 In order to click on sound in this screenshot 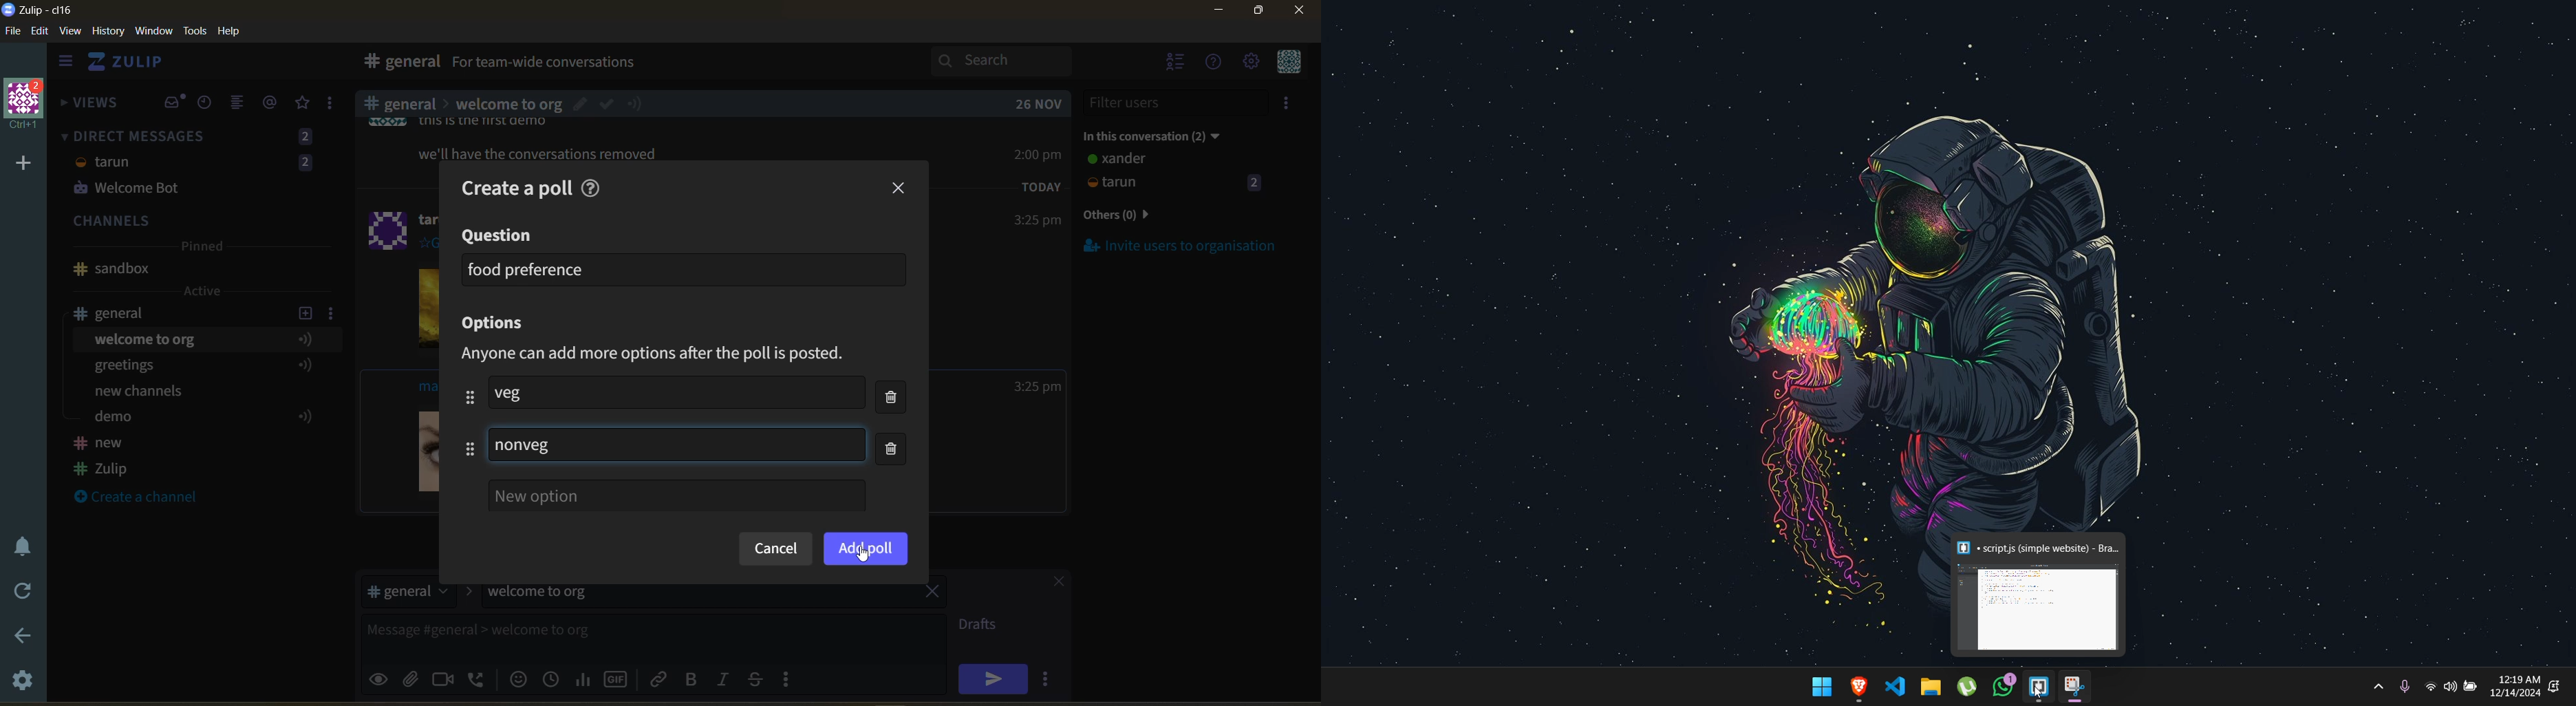, I will do `click(2451, 686)`.